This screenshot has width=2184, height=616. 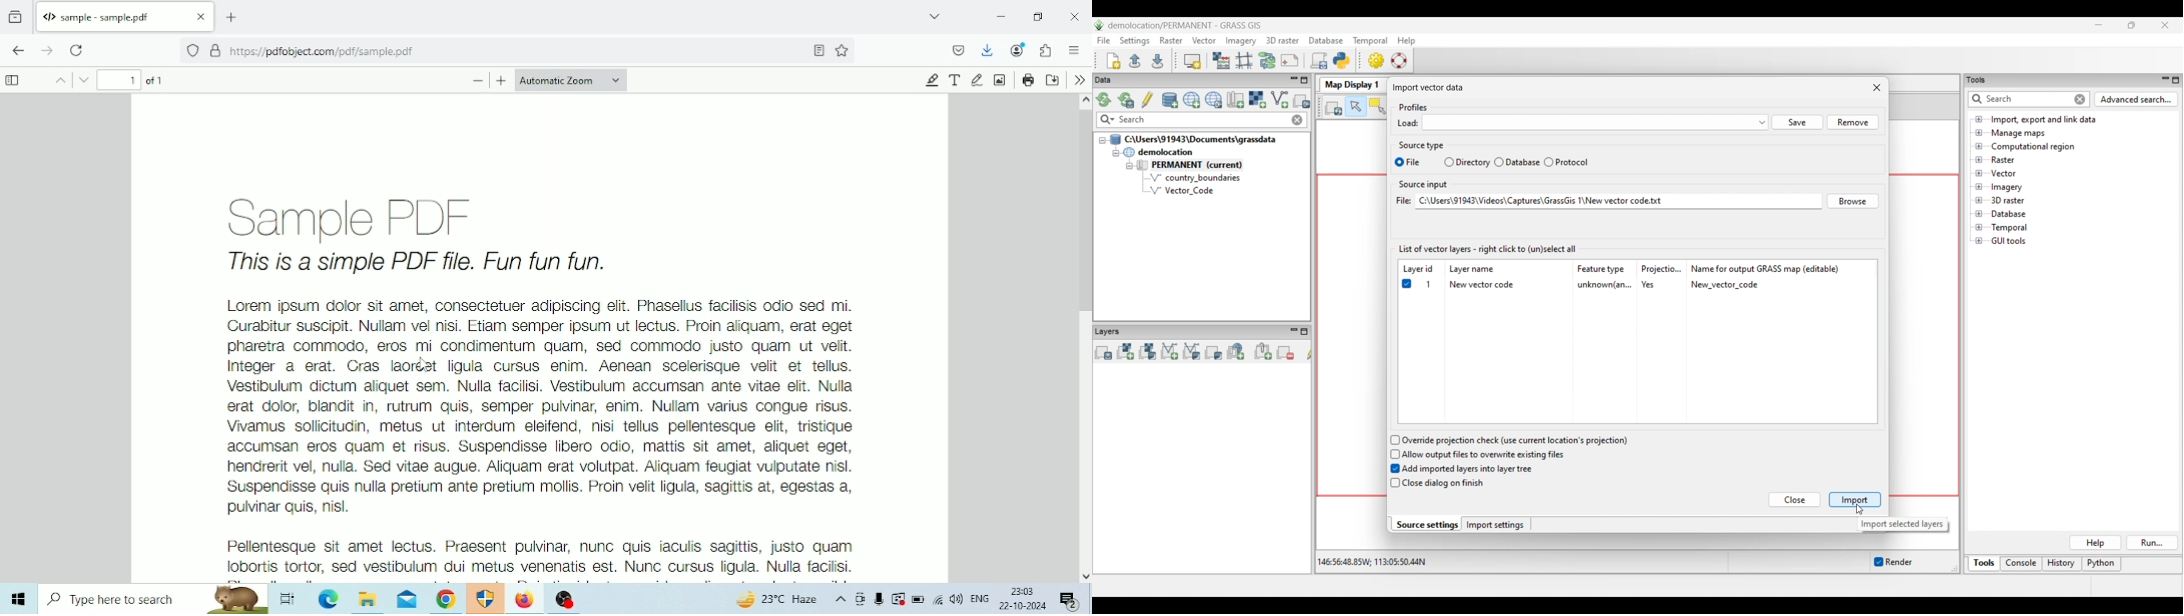 What do you see at coordinates (215, 51) in the screenshot?
I see `Verified by : Google Trust Services` at bounding box center [215, 51].